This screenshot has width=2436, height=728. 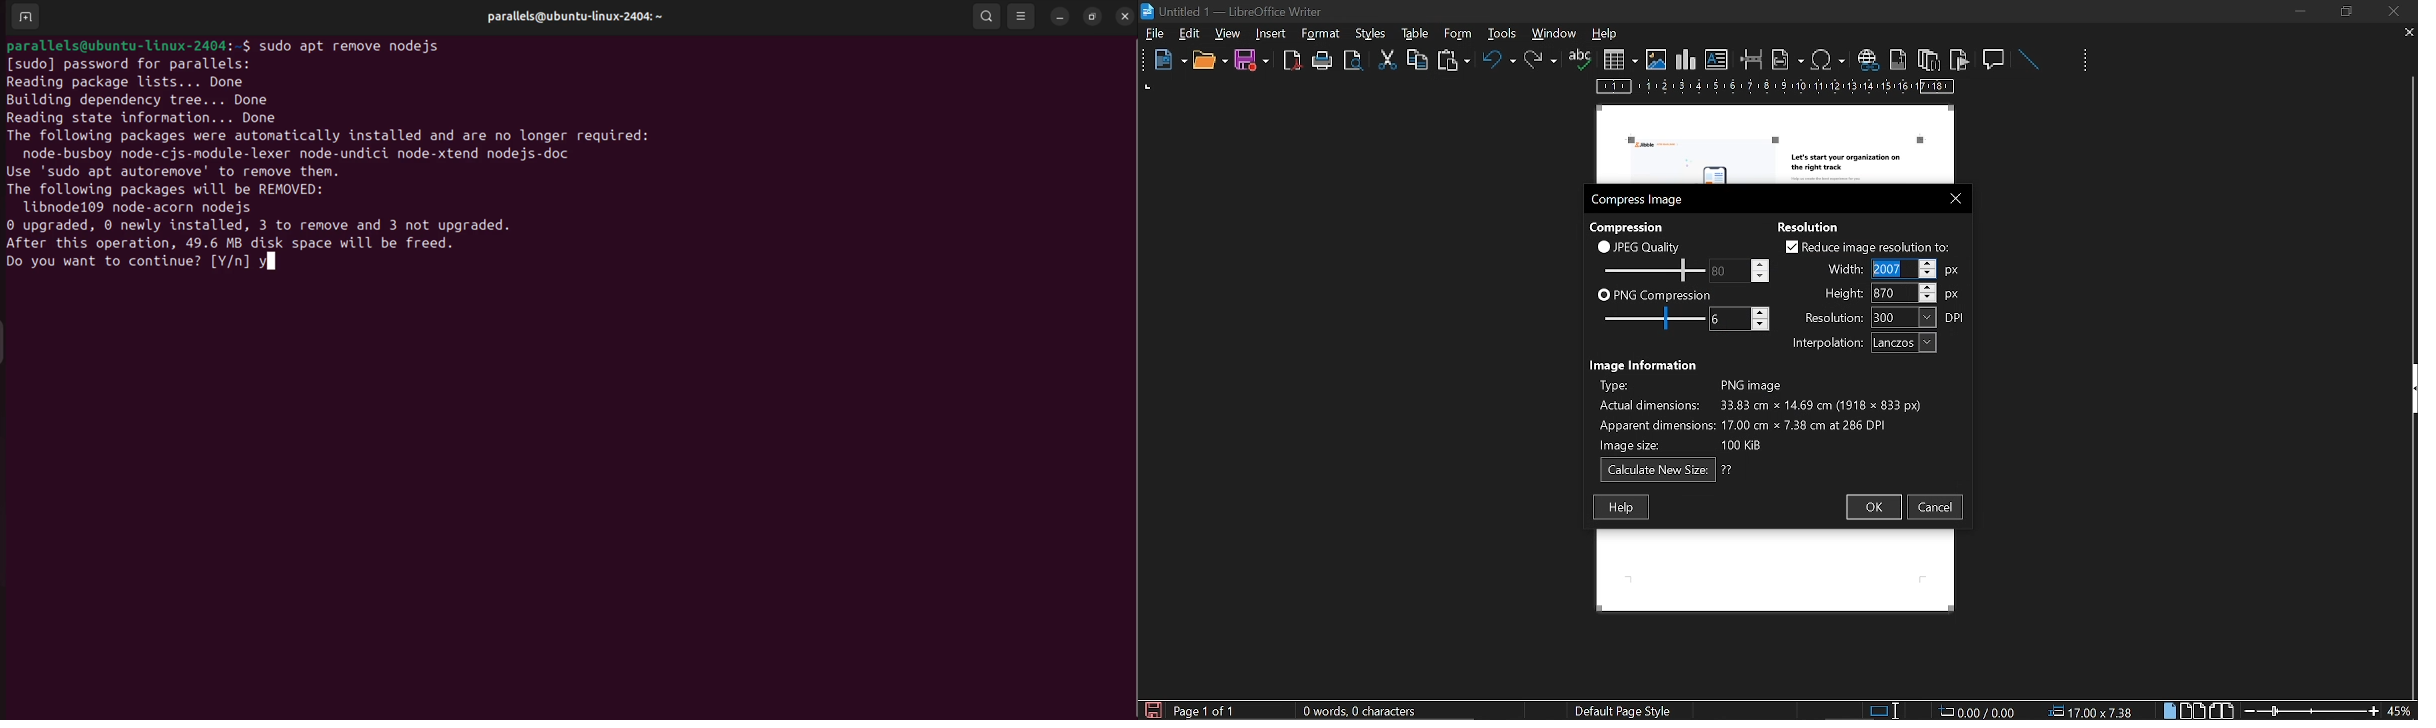 I want to click on cancel, so click(x=1936, y=507).